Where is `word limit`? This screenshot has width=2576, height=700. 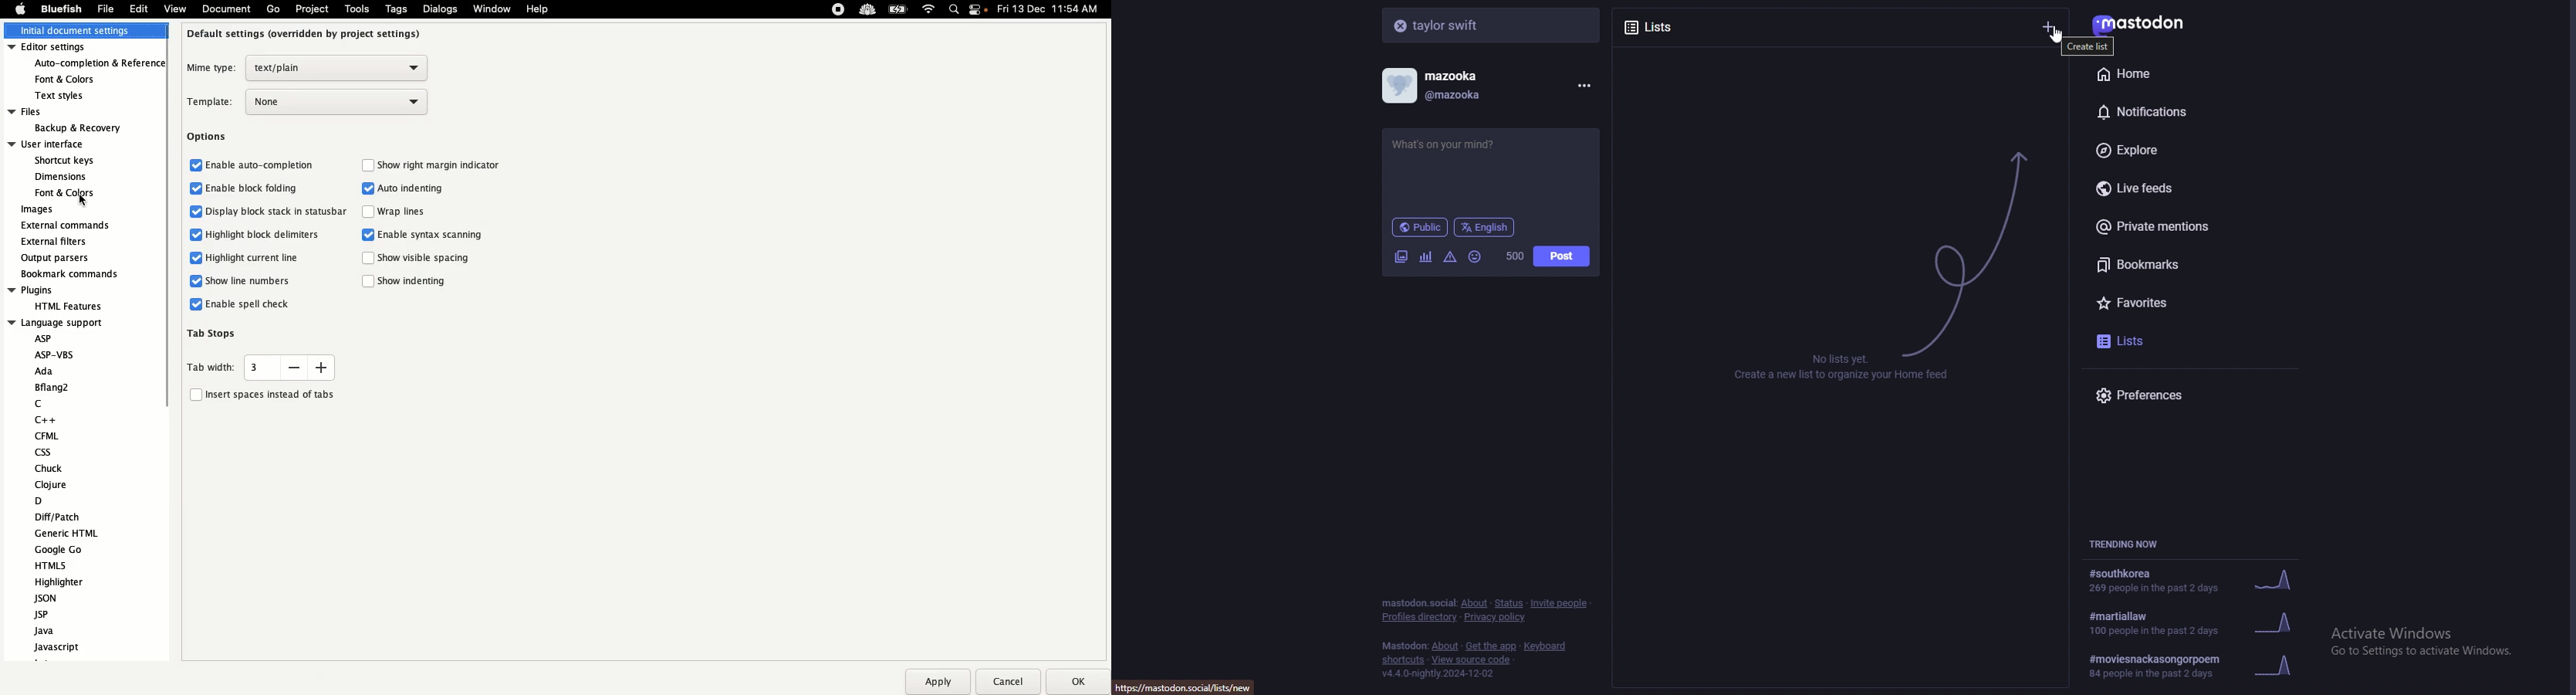 word limit is located at coordinates (1514, 256).